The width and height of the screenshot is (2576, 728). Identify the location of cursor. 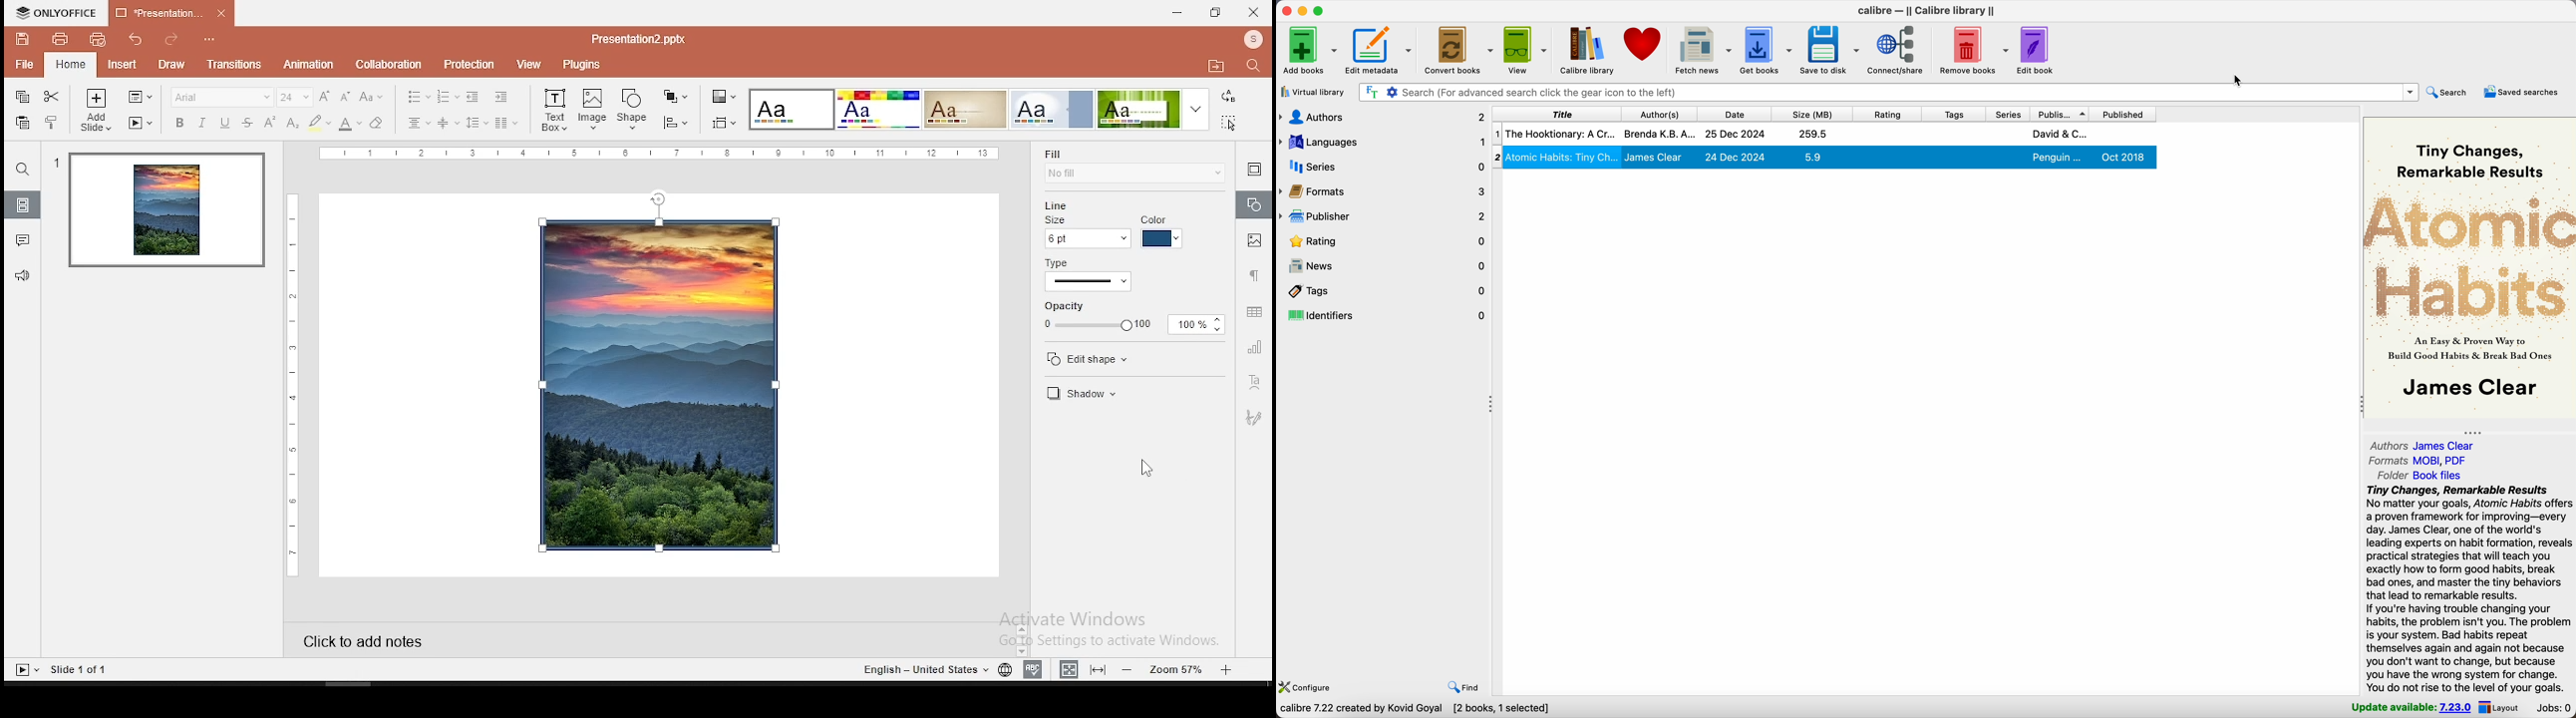
(2240, 80).